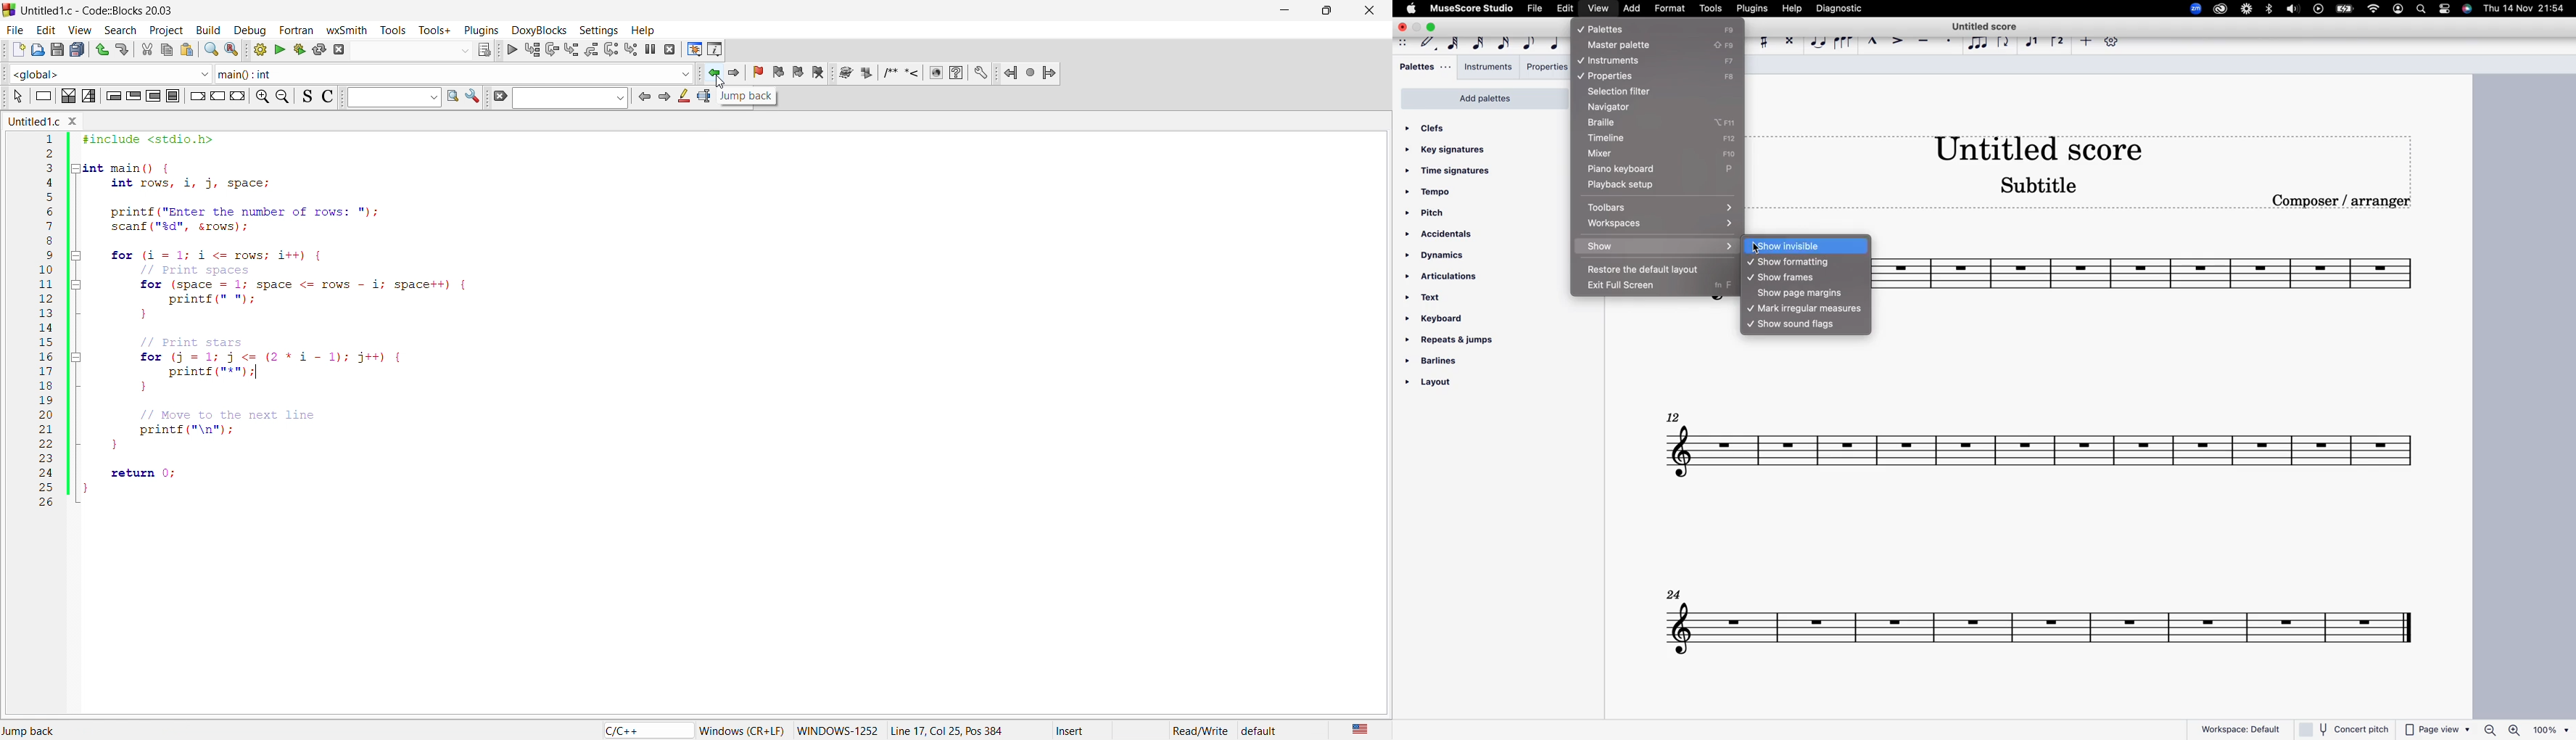 Image resolution: width=2576 pixels, height=756 pixels. I want to click on workspace: default, so click(2239, 729).